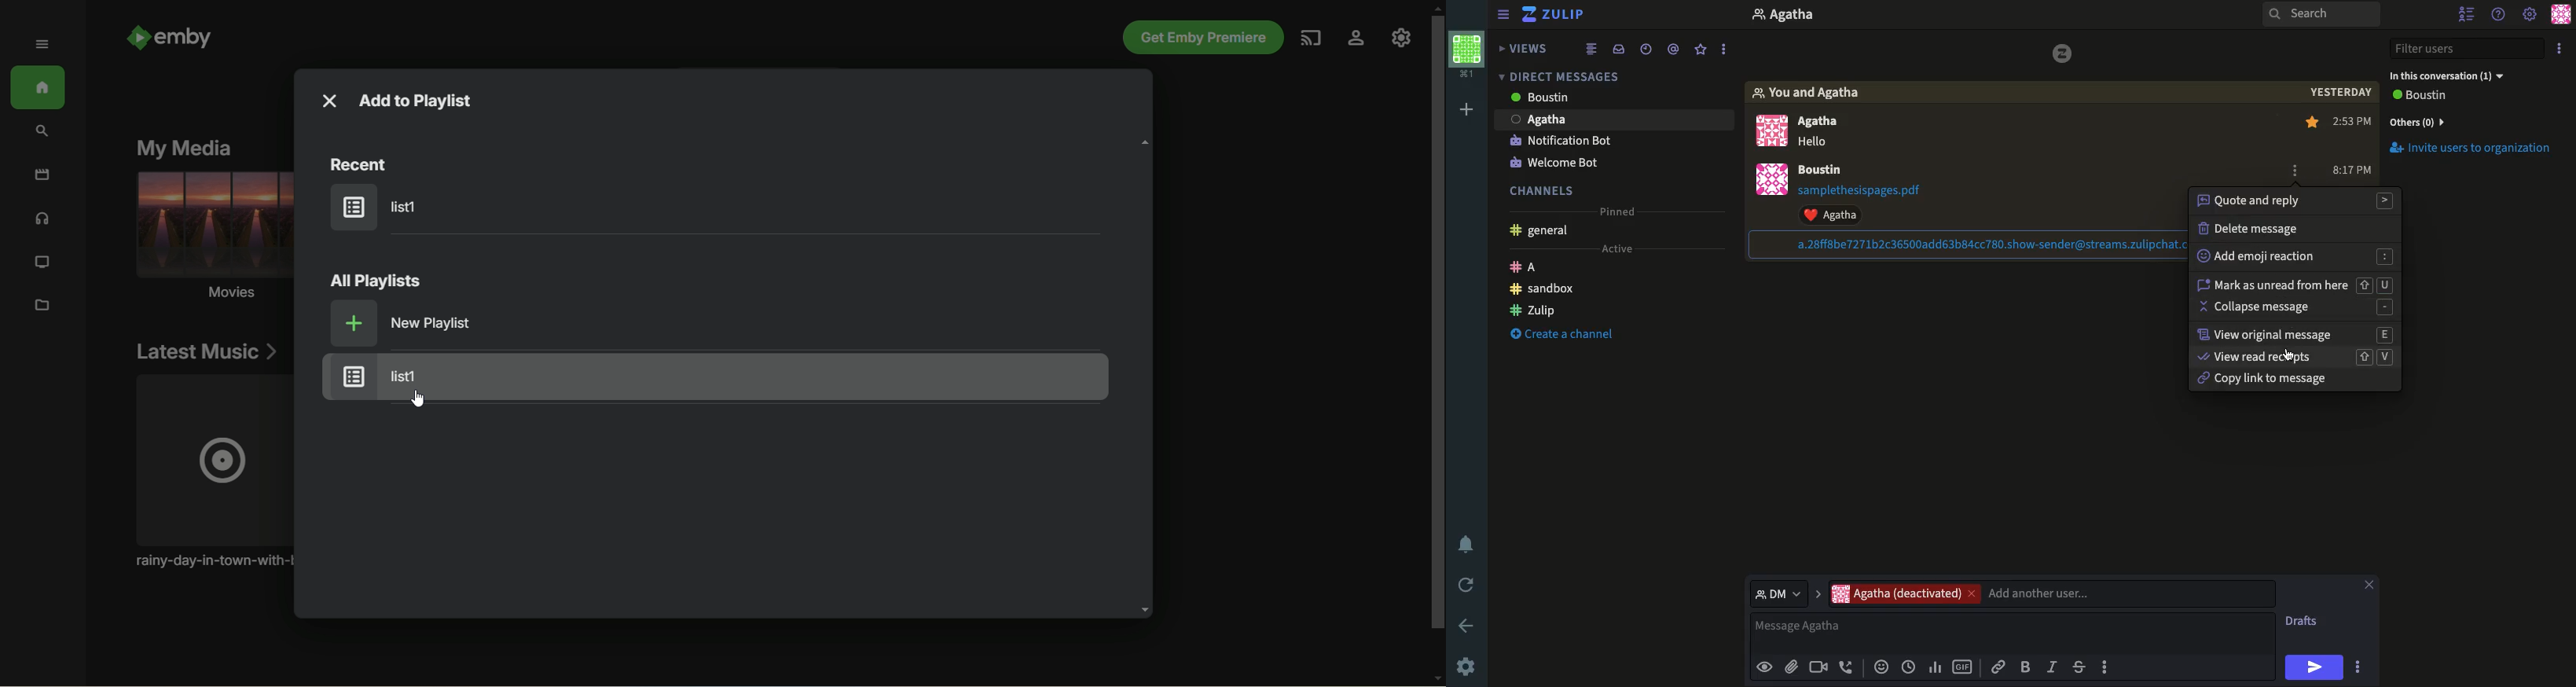 The height and width of the screenshot is (700, 2576). I want to click on User, so click(1800, 17).